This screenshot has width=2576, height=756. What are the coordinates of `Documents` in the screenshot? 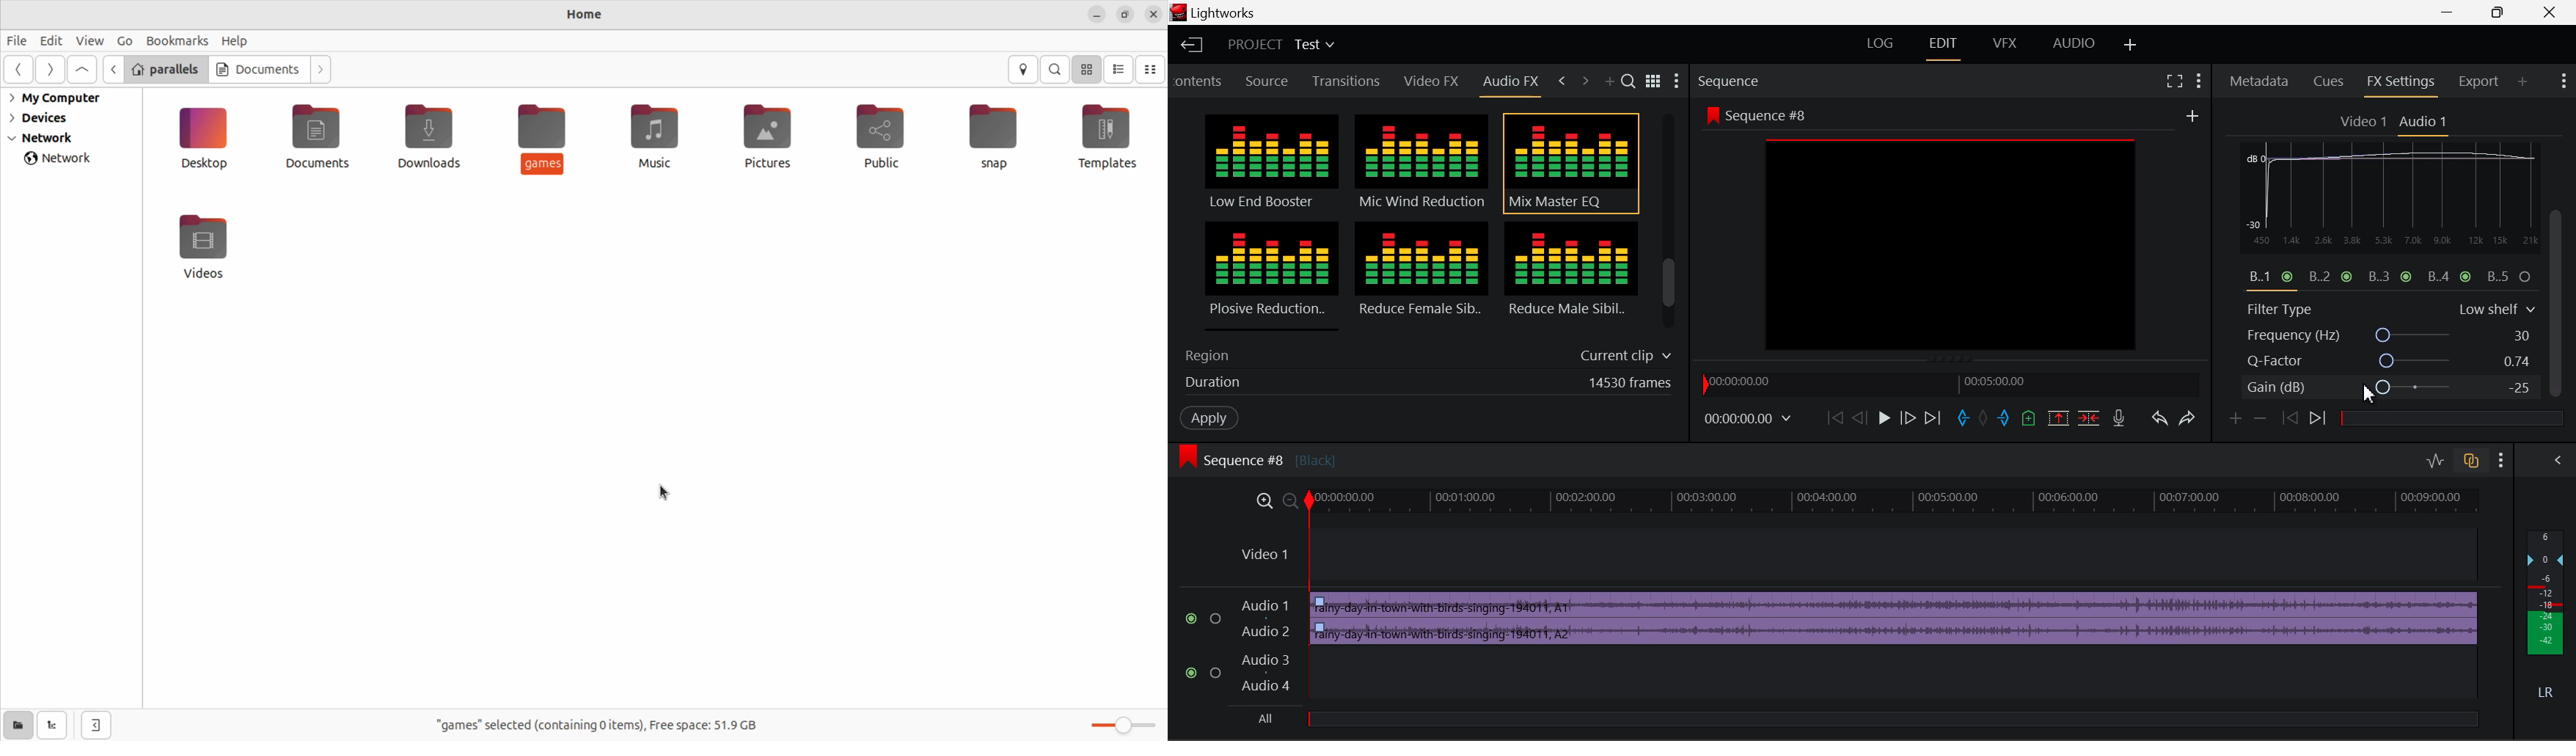 It's located at (316, 141).